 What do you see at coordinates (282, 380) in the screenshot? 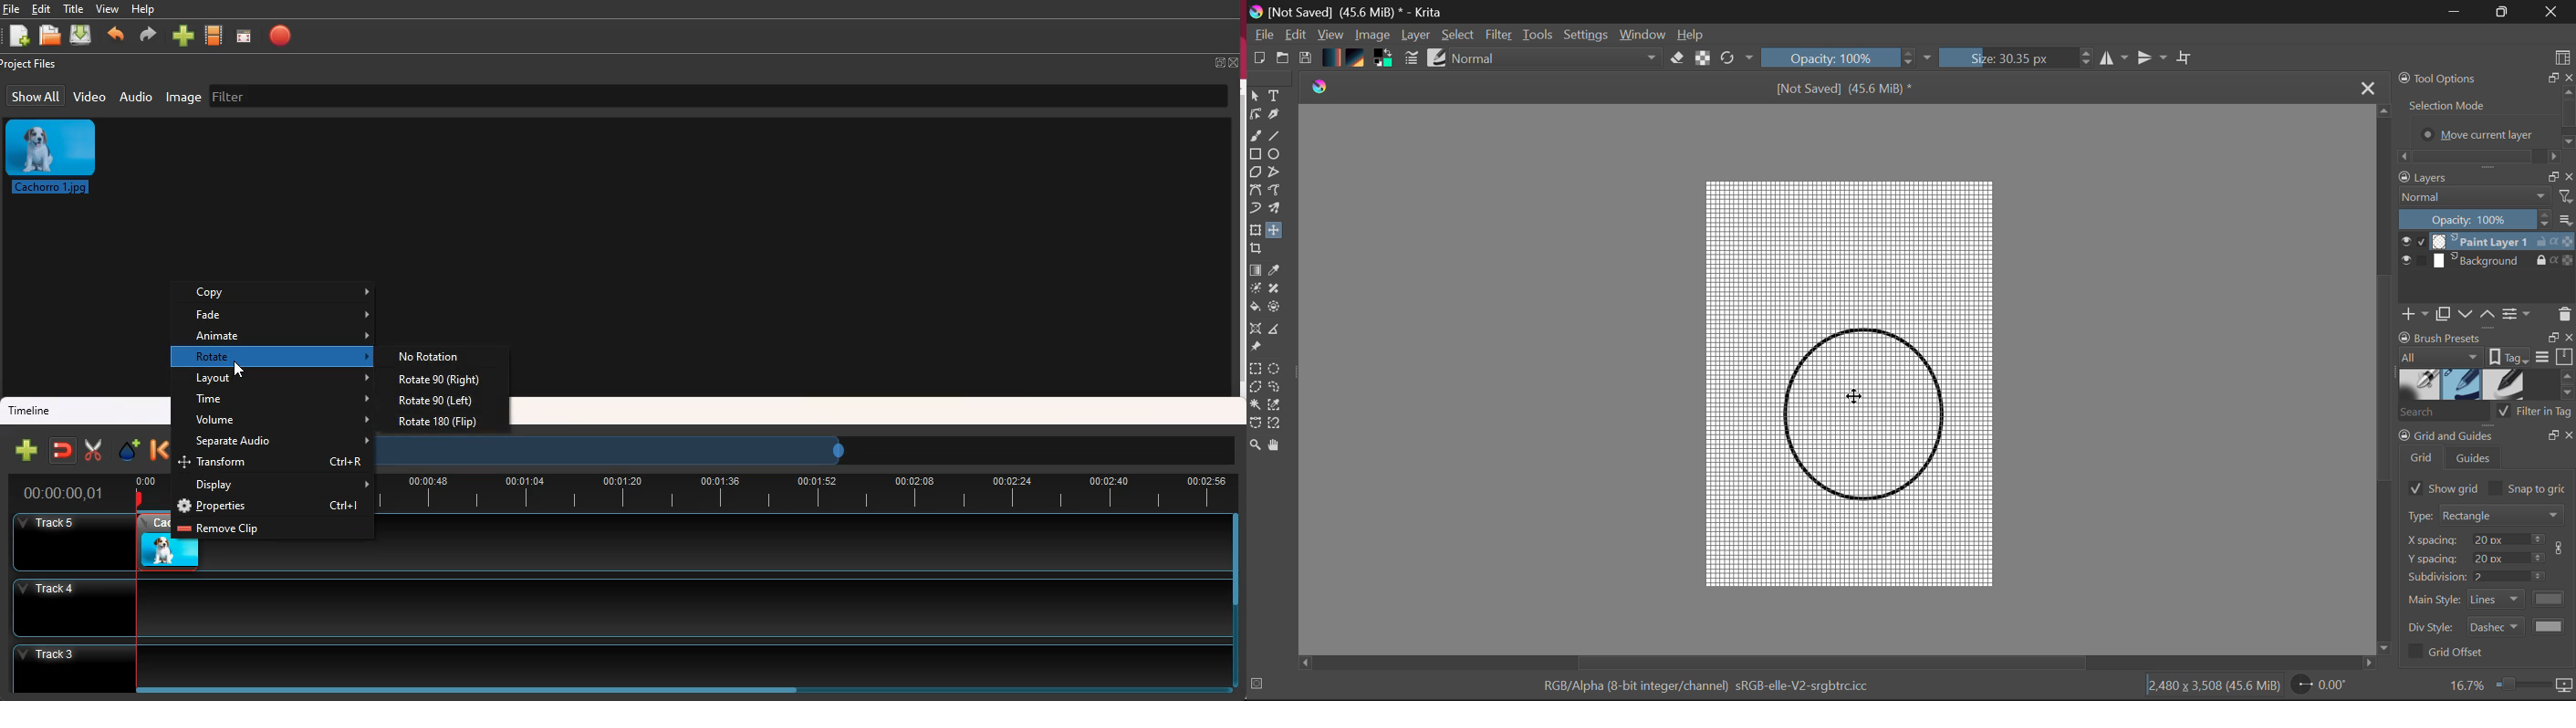
I see `layout` at bounding box center [282, 380].